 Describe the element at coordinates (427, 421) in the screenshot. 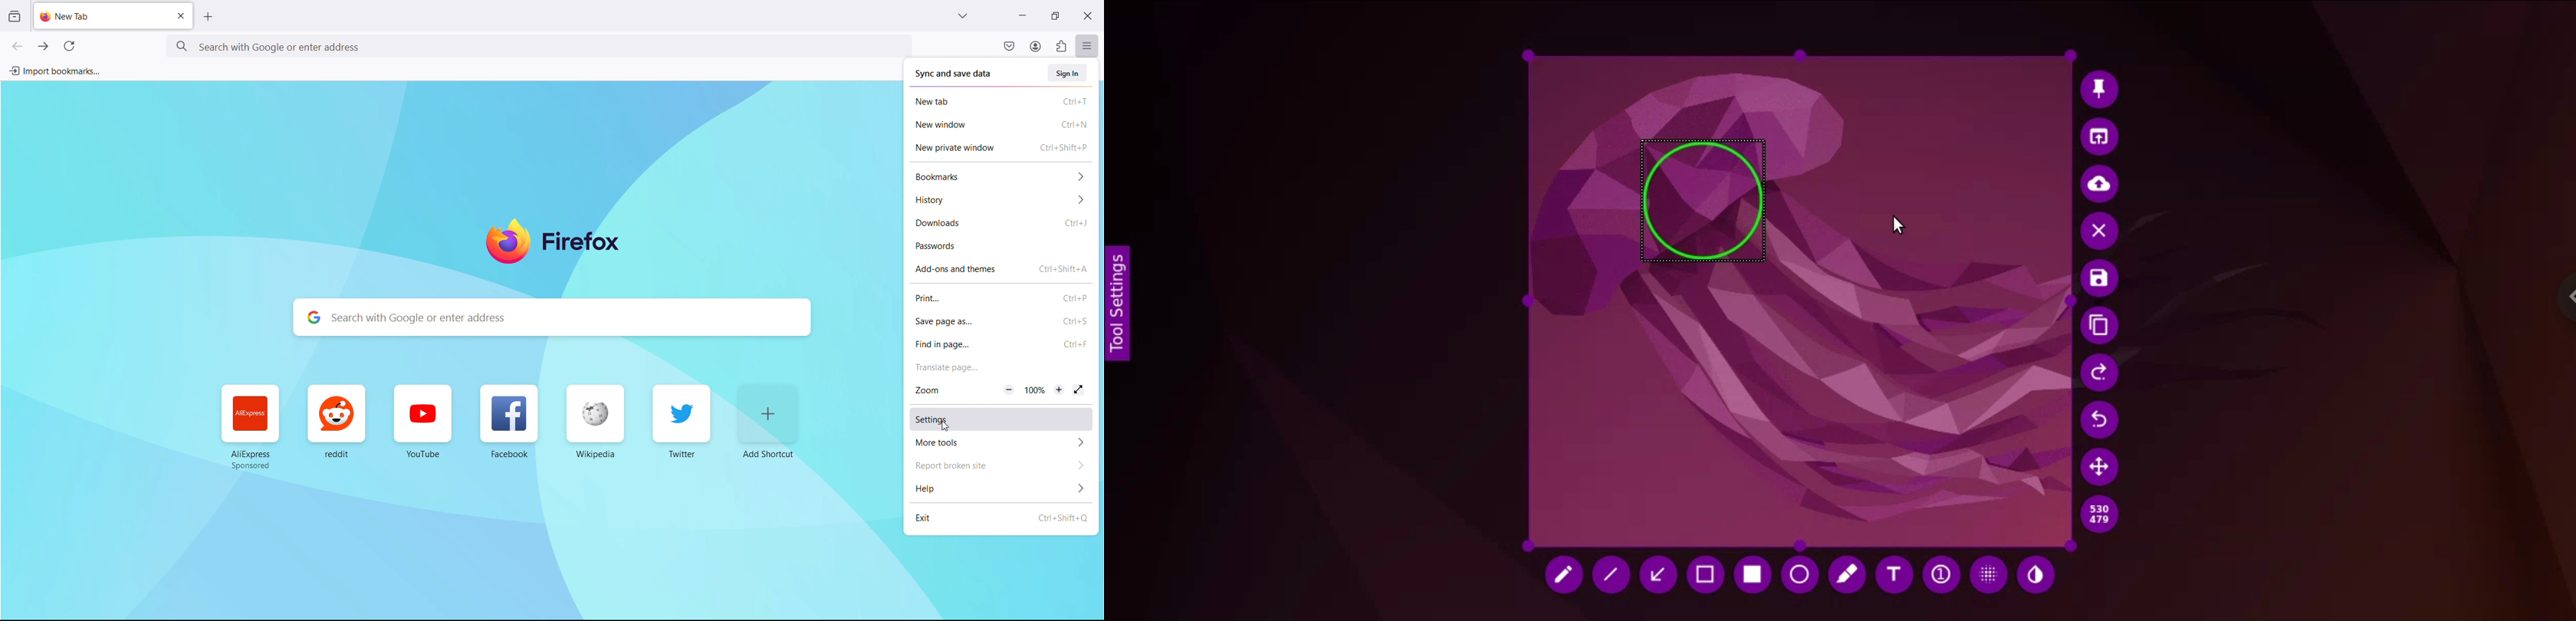

I see `YouTube` at that location.